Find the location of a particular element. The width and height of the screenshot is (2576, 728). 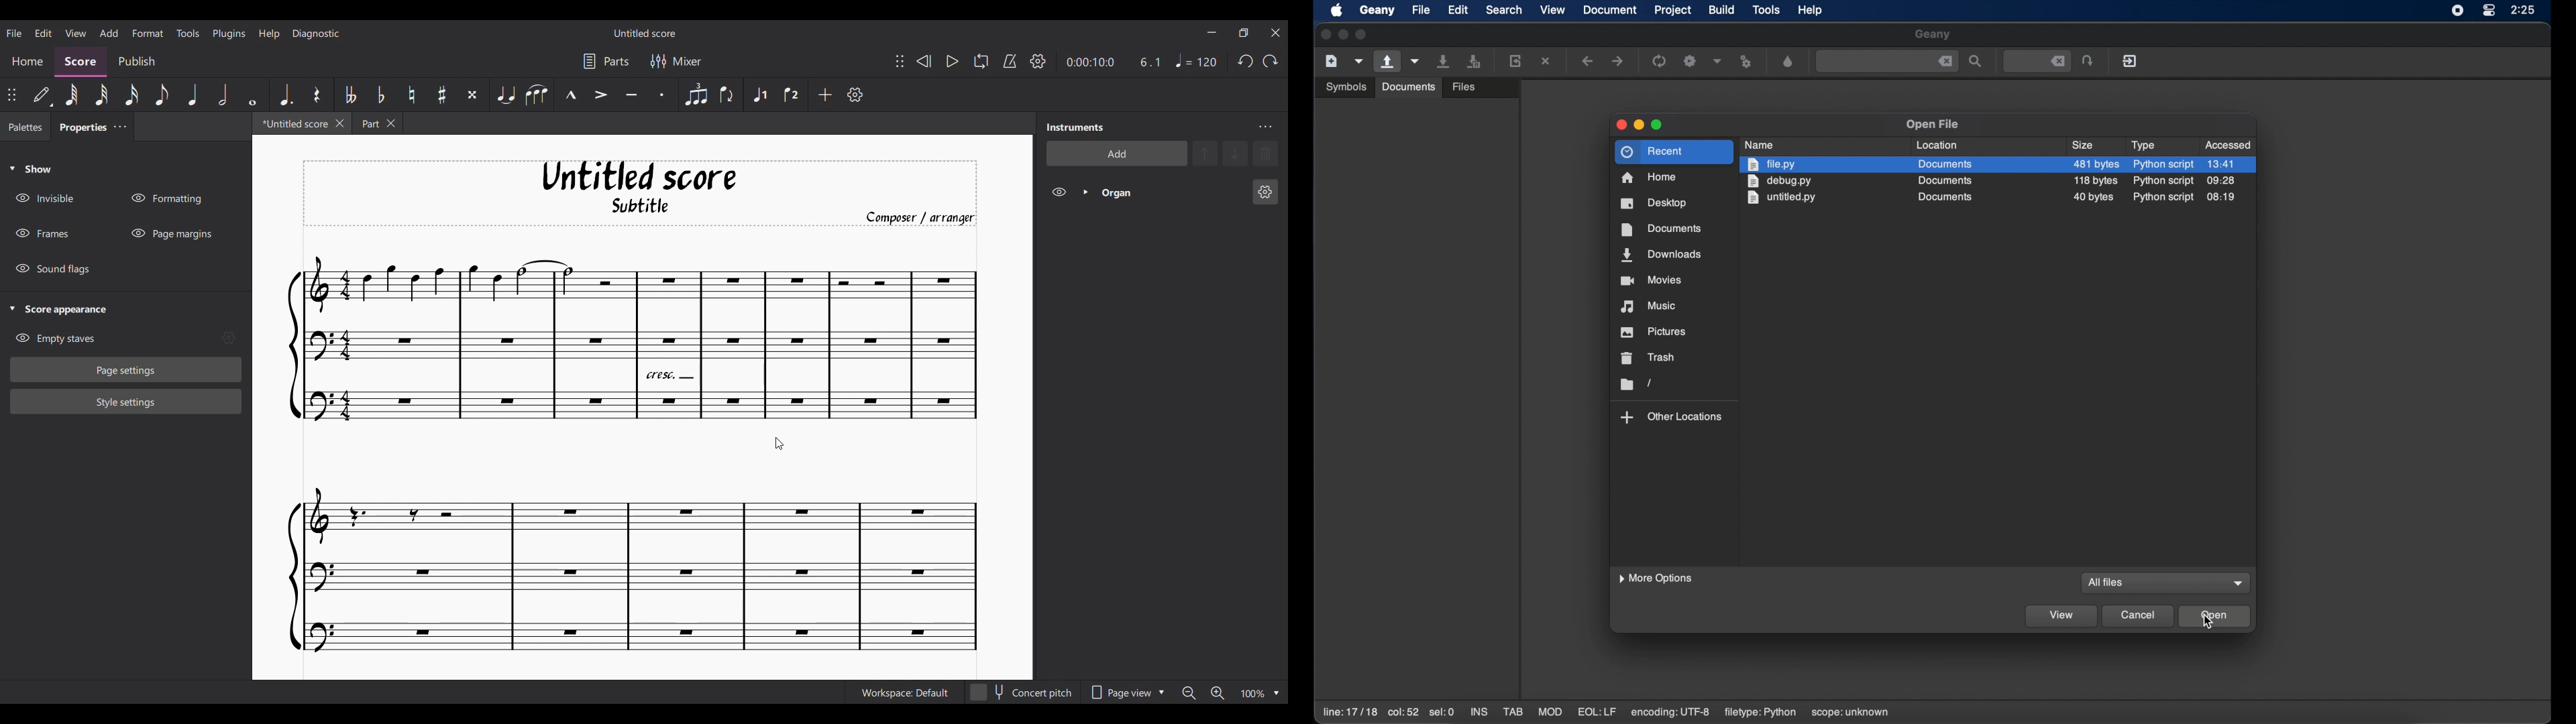

more options is located at coordinates (1655, 579).